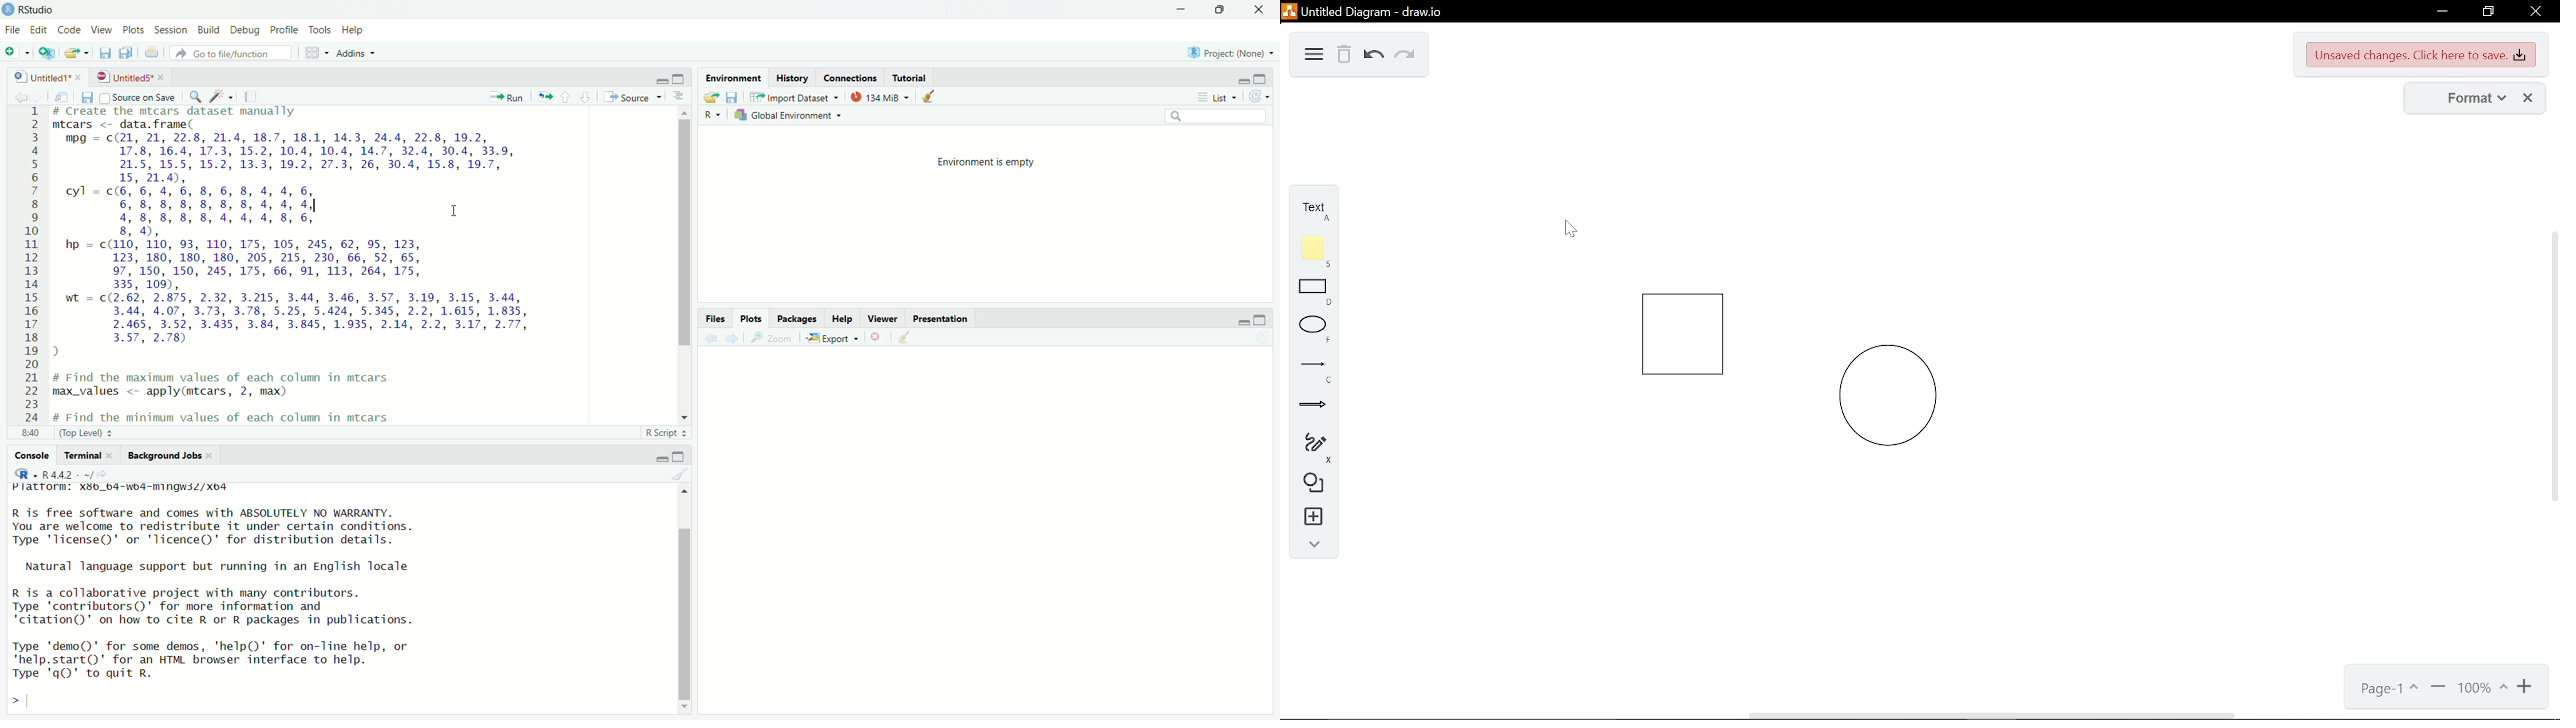  What do you see at coordinates (309, 264) in the screenshot?
I see `1 # Create the mtcars dataset manually

2 mtcars <- data.frame(

3 mpg = c(21, 21, 22.8, 21.4, 18.7, 18.1, 14.3, 24.4, 22.8, 19.2,

4 17.8, 16.4, 17.3, 15.2, 10.4, 10.4, 14.7, 32.4, 30.4, 33.9,
5 21.5, 15.5, 15.2, 13.3, 19.2, 27.3, 26, 30.4, 15.8, 19.7,

6 15, 21.4),

7 coyl=c(6,6,4,6,8,6,8,4,4,6,

8 6,8,8,8,8,8,8,4,4,4, T

9 4,8,8,8,8,4,4,4,8,6,

10 8, 4,

11 hp = c(110, 110, 93, 110, 175, 105, 245, 62, 95, 123,

12 123, 180, 180, 180, 205, 215, 230, 66, 52, 65,

13 97, 150, 150, 245, 175, 66, 91, 113, 264, 175,

14 335, 109),

15 wt = c(2.62, 2.875, 2.32, 3.215, 3.44, 3.46, 3.57, 3.19, 3.15, 3.44,
16 3.44, 4.07, 3.73, 3.78, 5.25, 5.424, 5.345, 2.2, 1.615, 1.835,
17 2.465, 3.52, 3.435, 3.84, 3.845, 1.935, 2.14, 2.2, 3.17, 2.77,
18 3.57, 2.78)

19 )

20

21 # Find the maximum values of each column in mtcars

22 max_values <- apply(mtcars, 2, max)

peng` at bounding box center [309, 264].